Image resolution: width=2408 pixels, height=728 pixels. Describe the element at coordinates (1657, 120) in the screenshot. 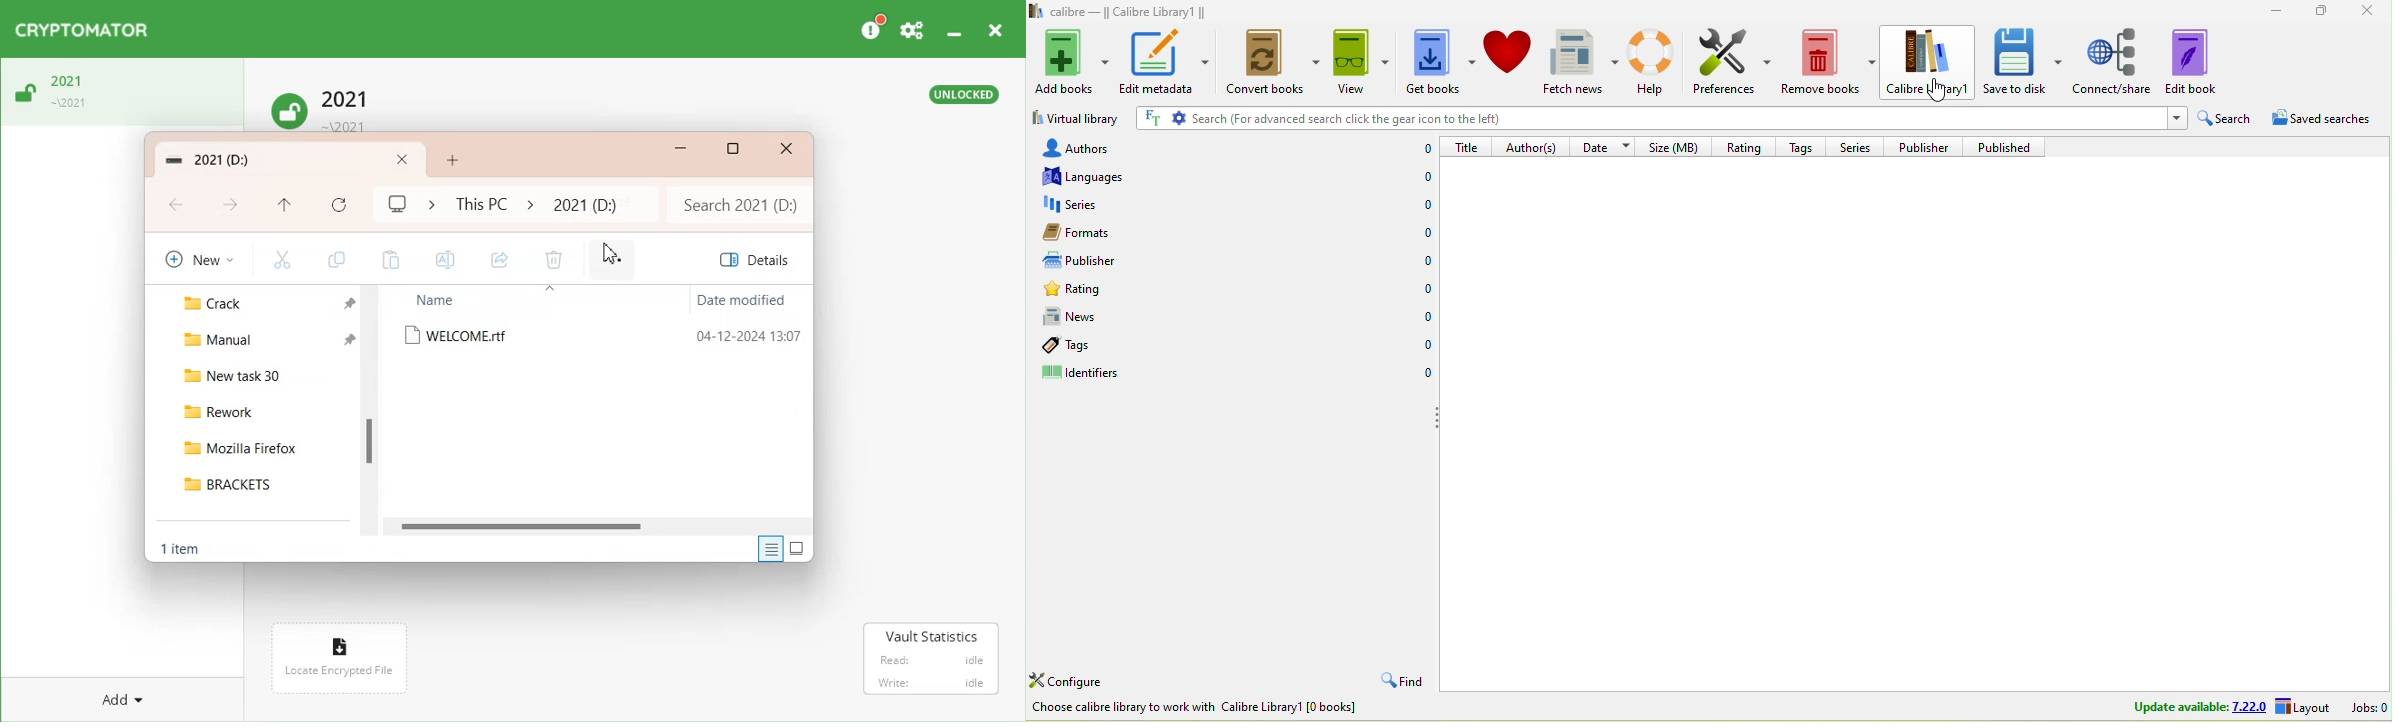

I see `search (for advanced search click the gear icon to the left` at that location.